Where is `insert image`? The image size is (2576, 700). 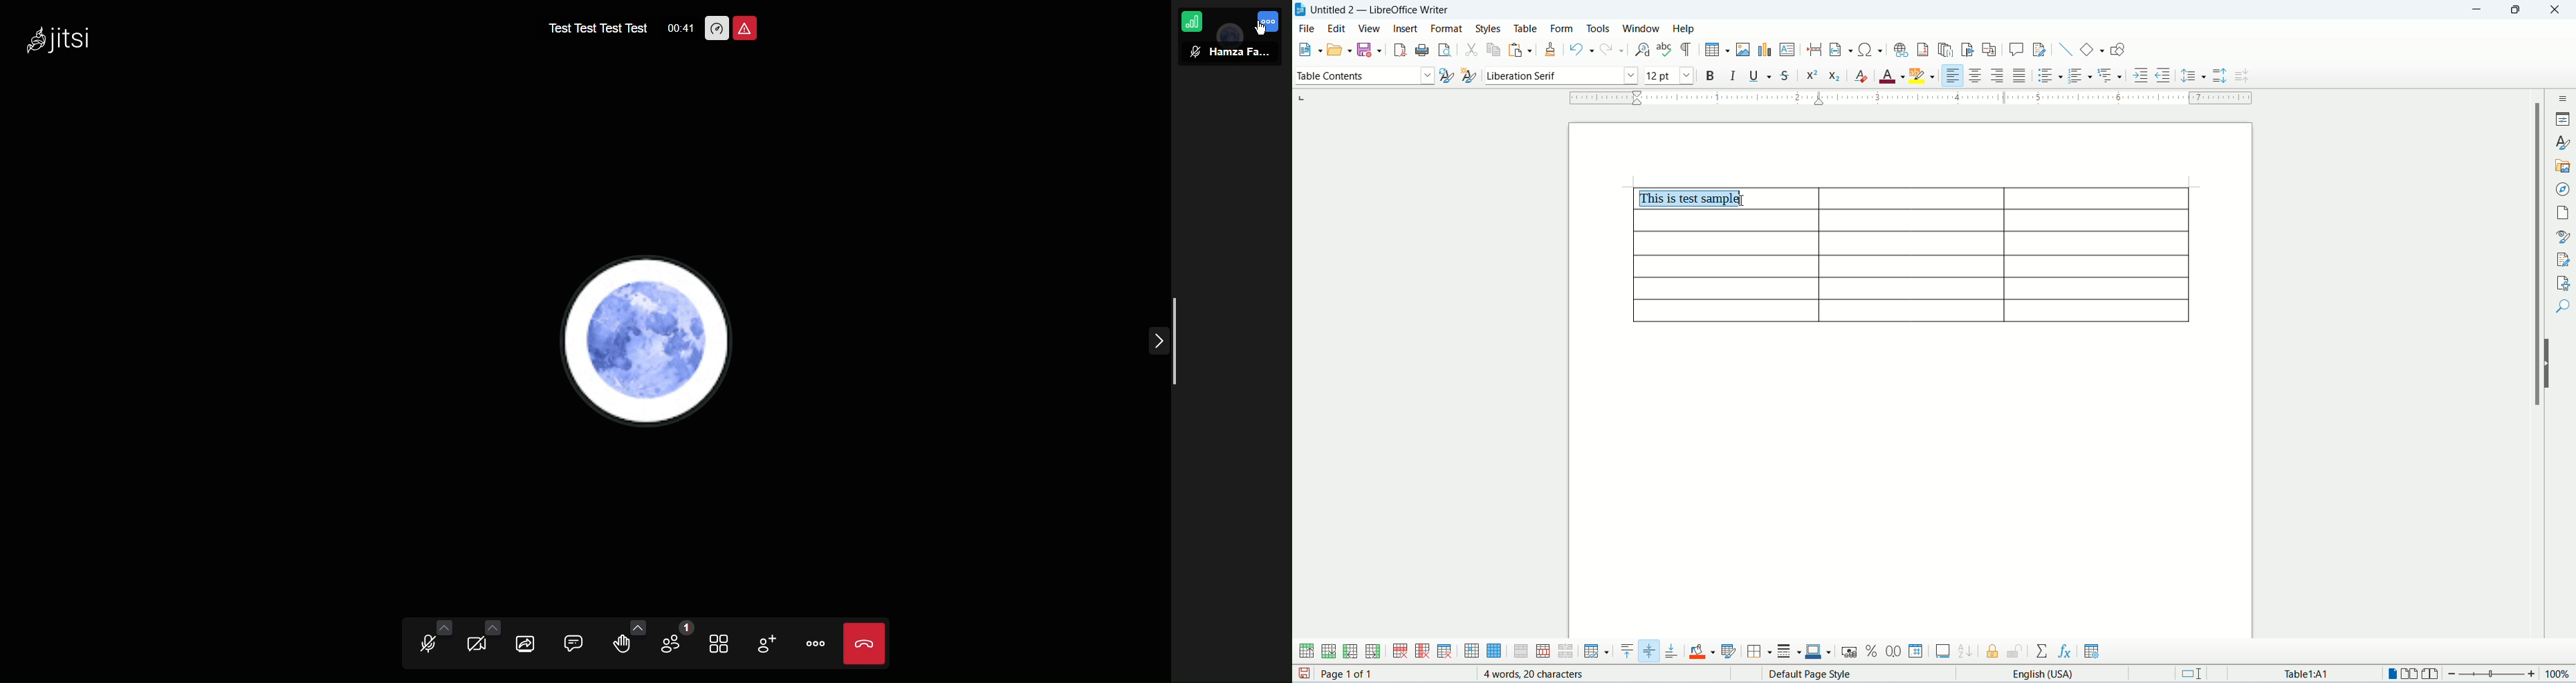
insert image is located at coordinates (1744, 50).